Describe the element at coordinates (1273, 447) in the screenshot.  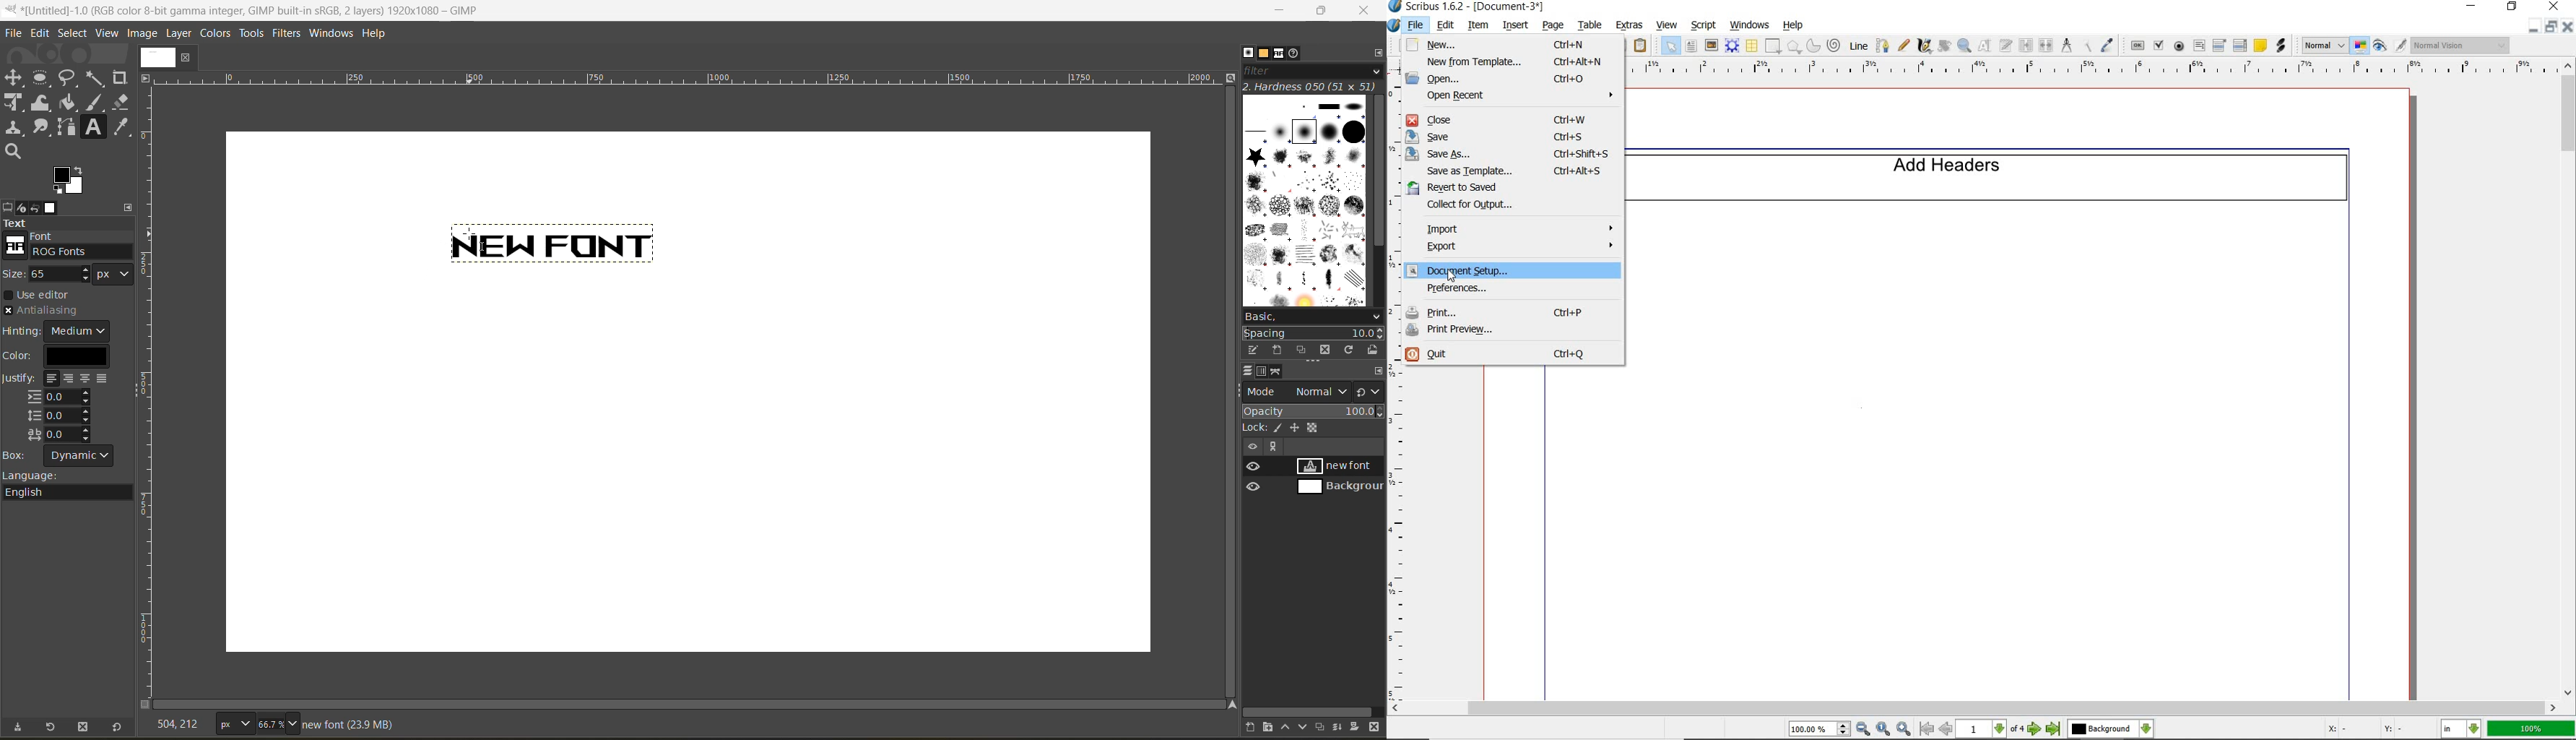
I see `view paths` at that location.